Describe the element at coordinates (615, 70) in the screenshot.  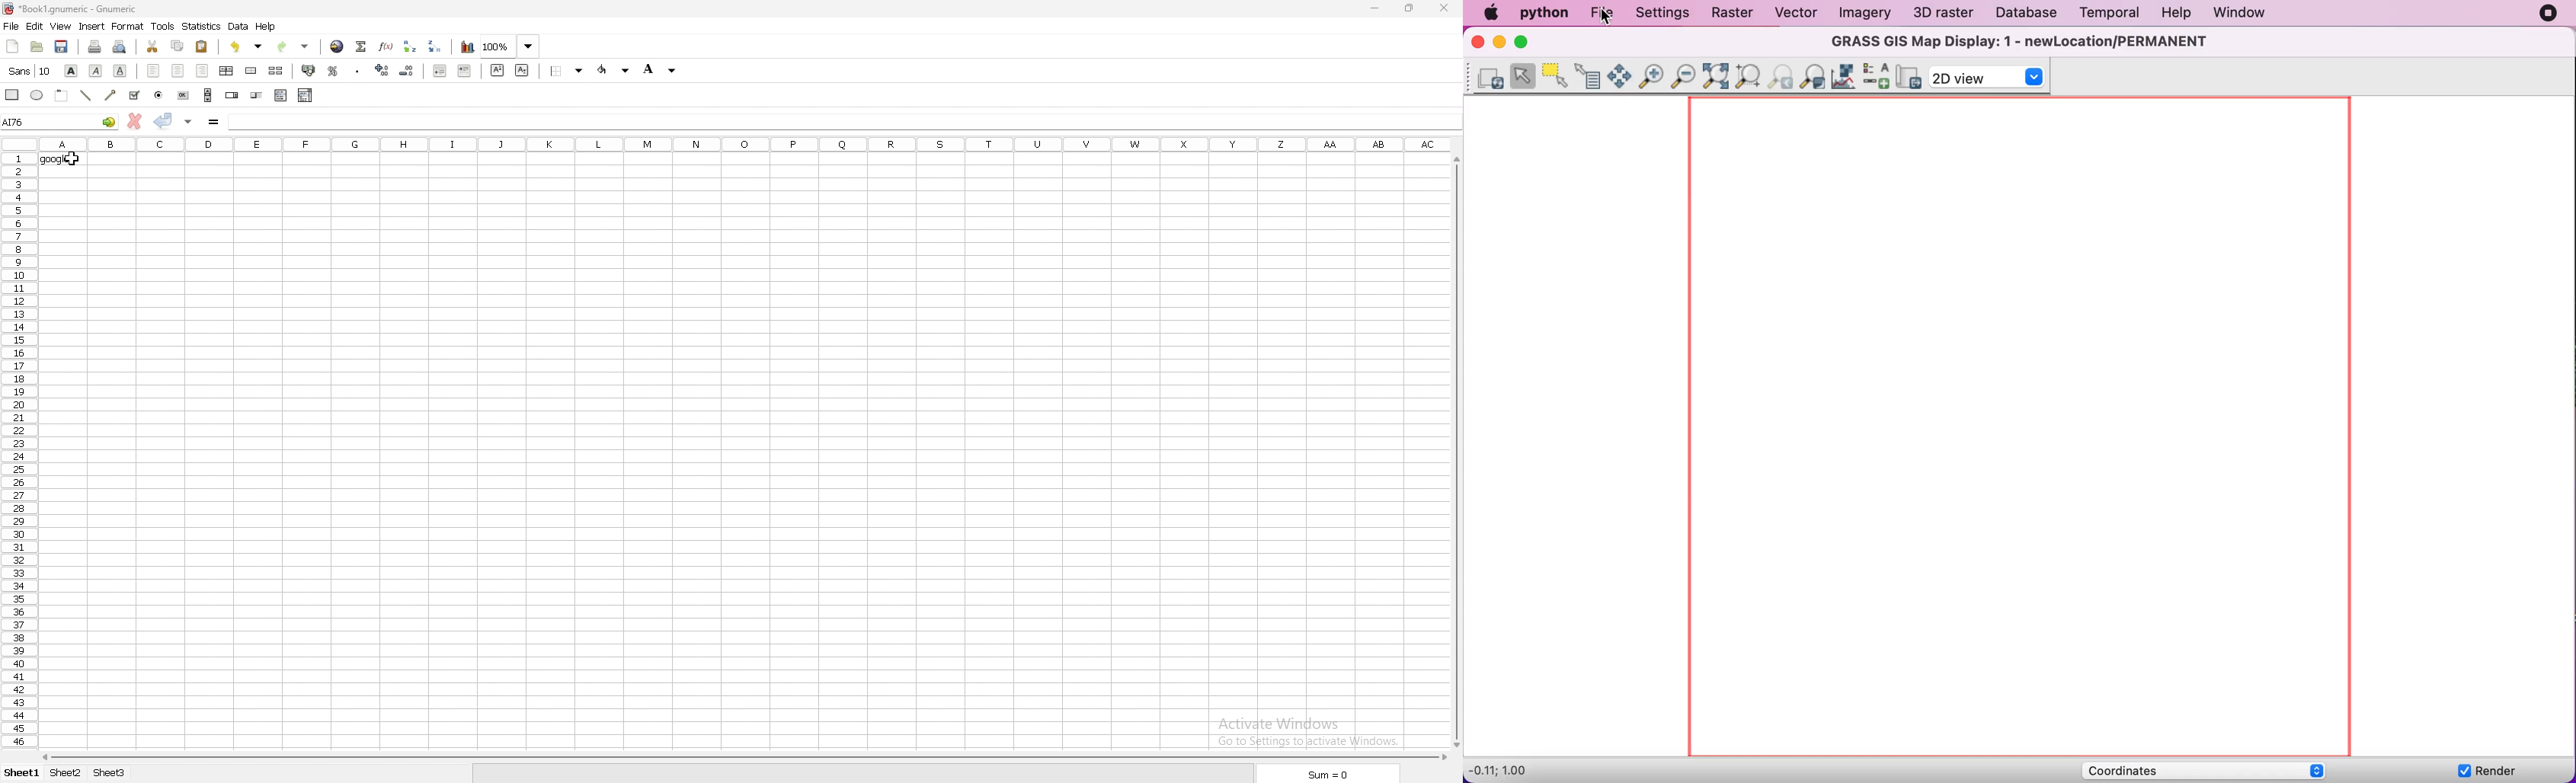
I see `foreground` at that location.